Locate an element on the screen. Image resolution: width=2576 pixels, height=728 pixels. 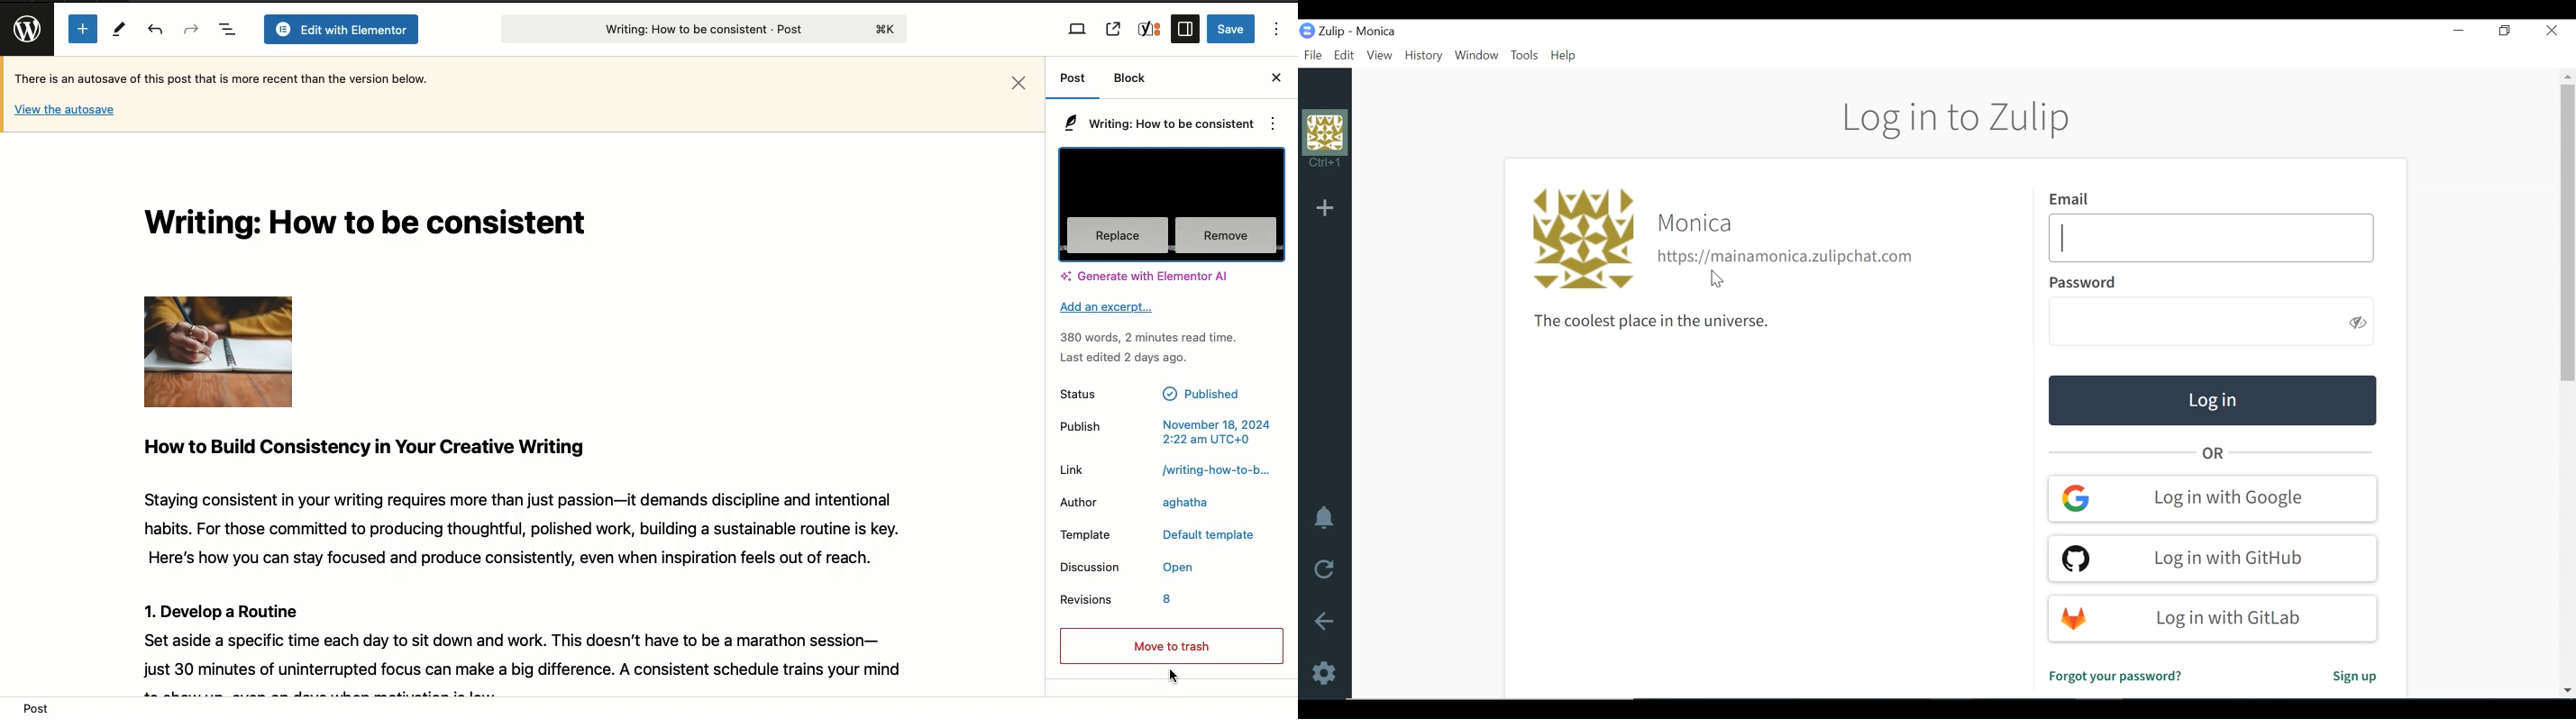
Scroll down is located at coordinates (2567, 688).